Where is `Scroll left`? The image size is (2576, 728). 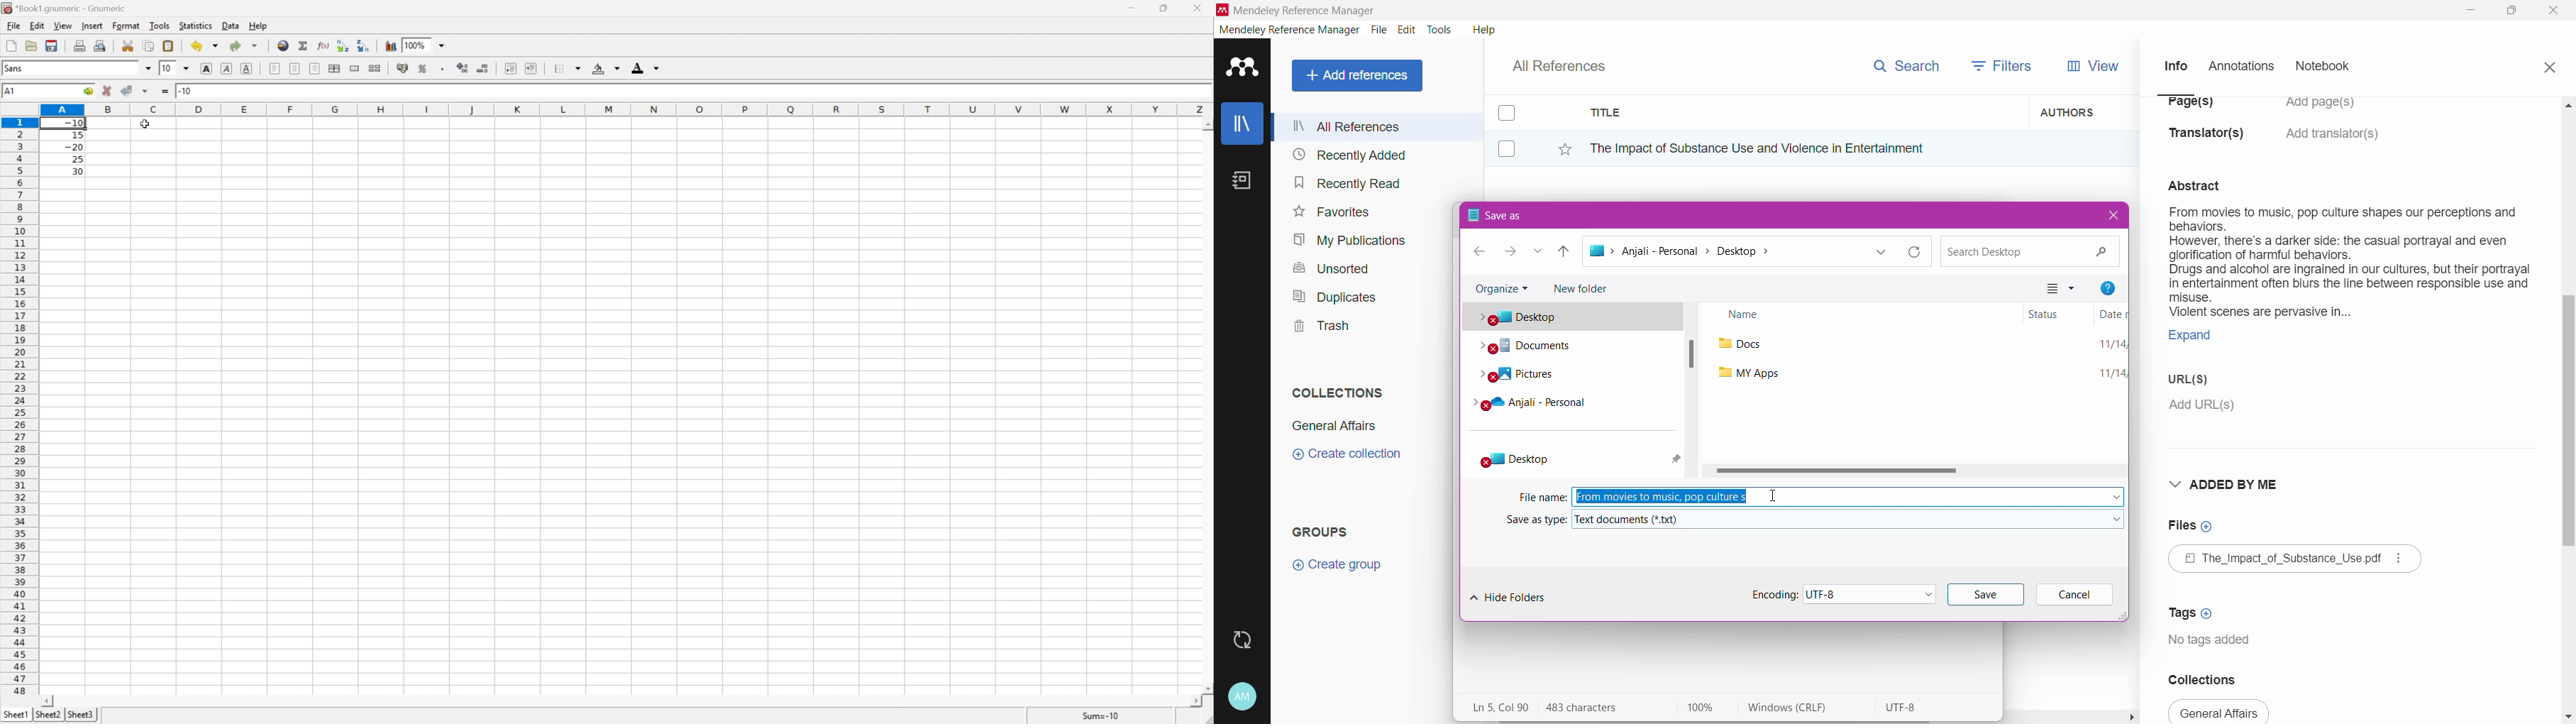
Scroll left is located at coordinates (49, 700).